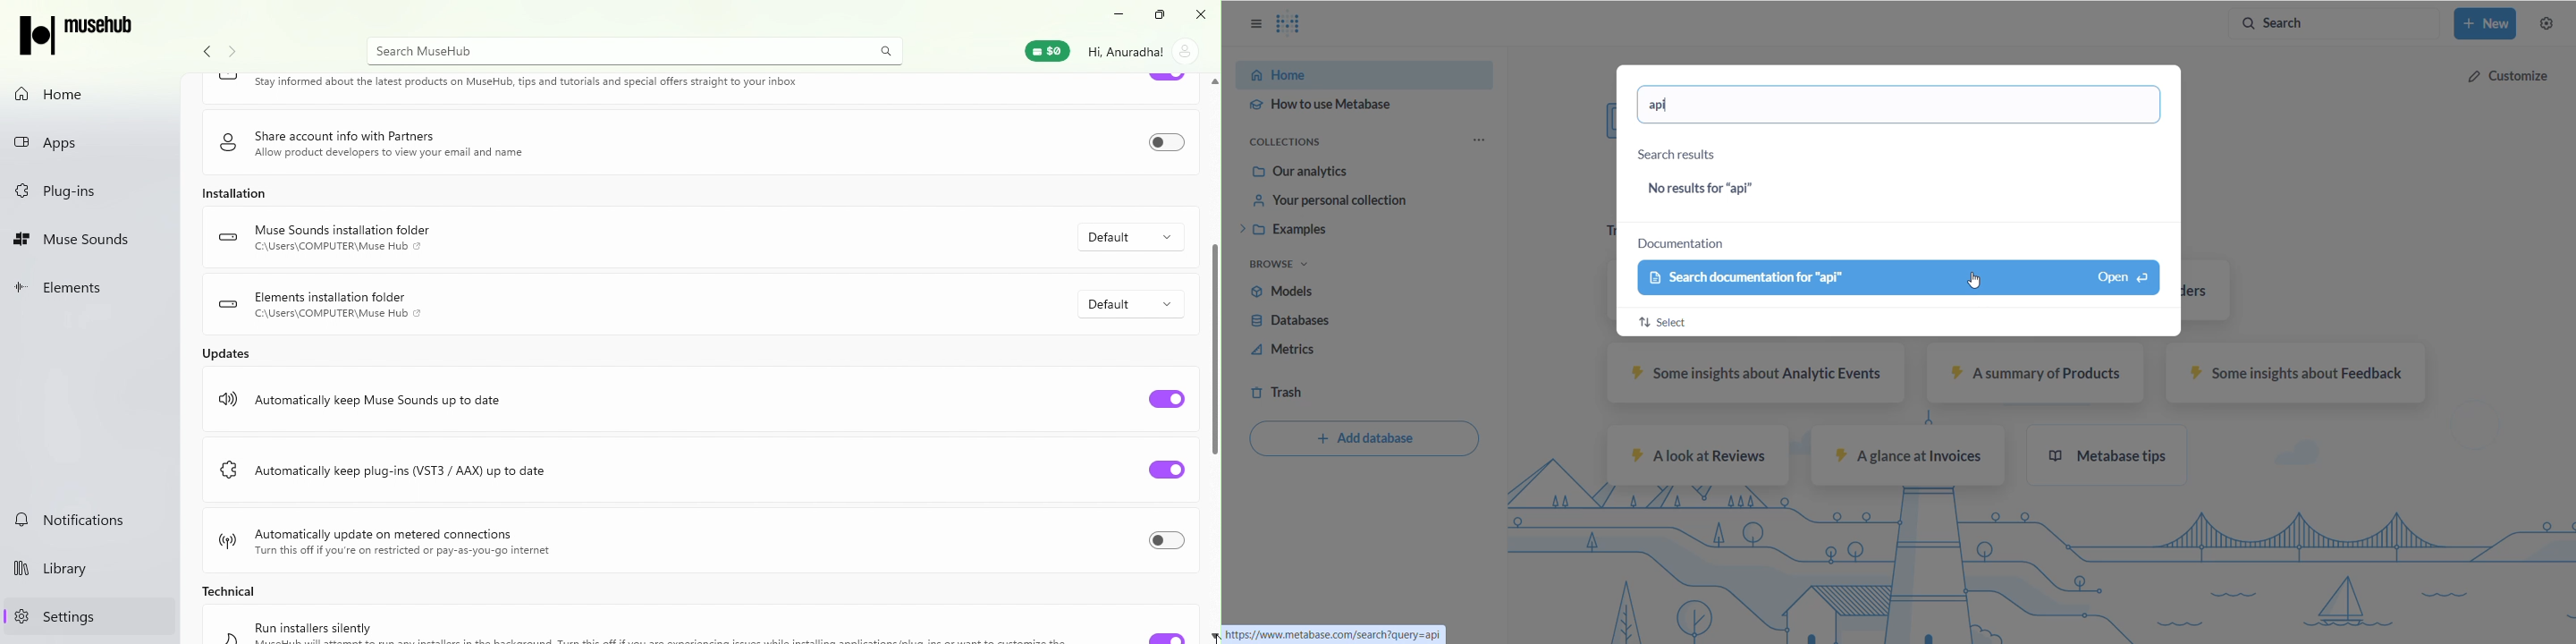  I want to click on Automatically keep Muse Sounds up to date, so click(382, 401).